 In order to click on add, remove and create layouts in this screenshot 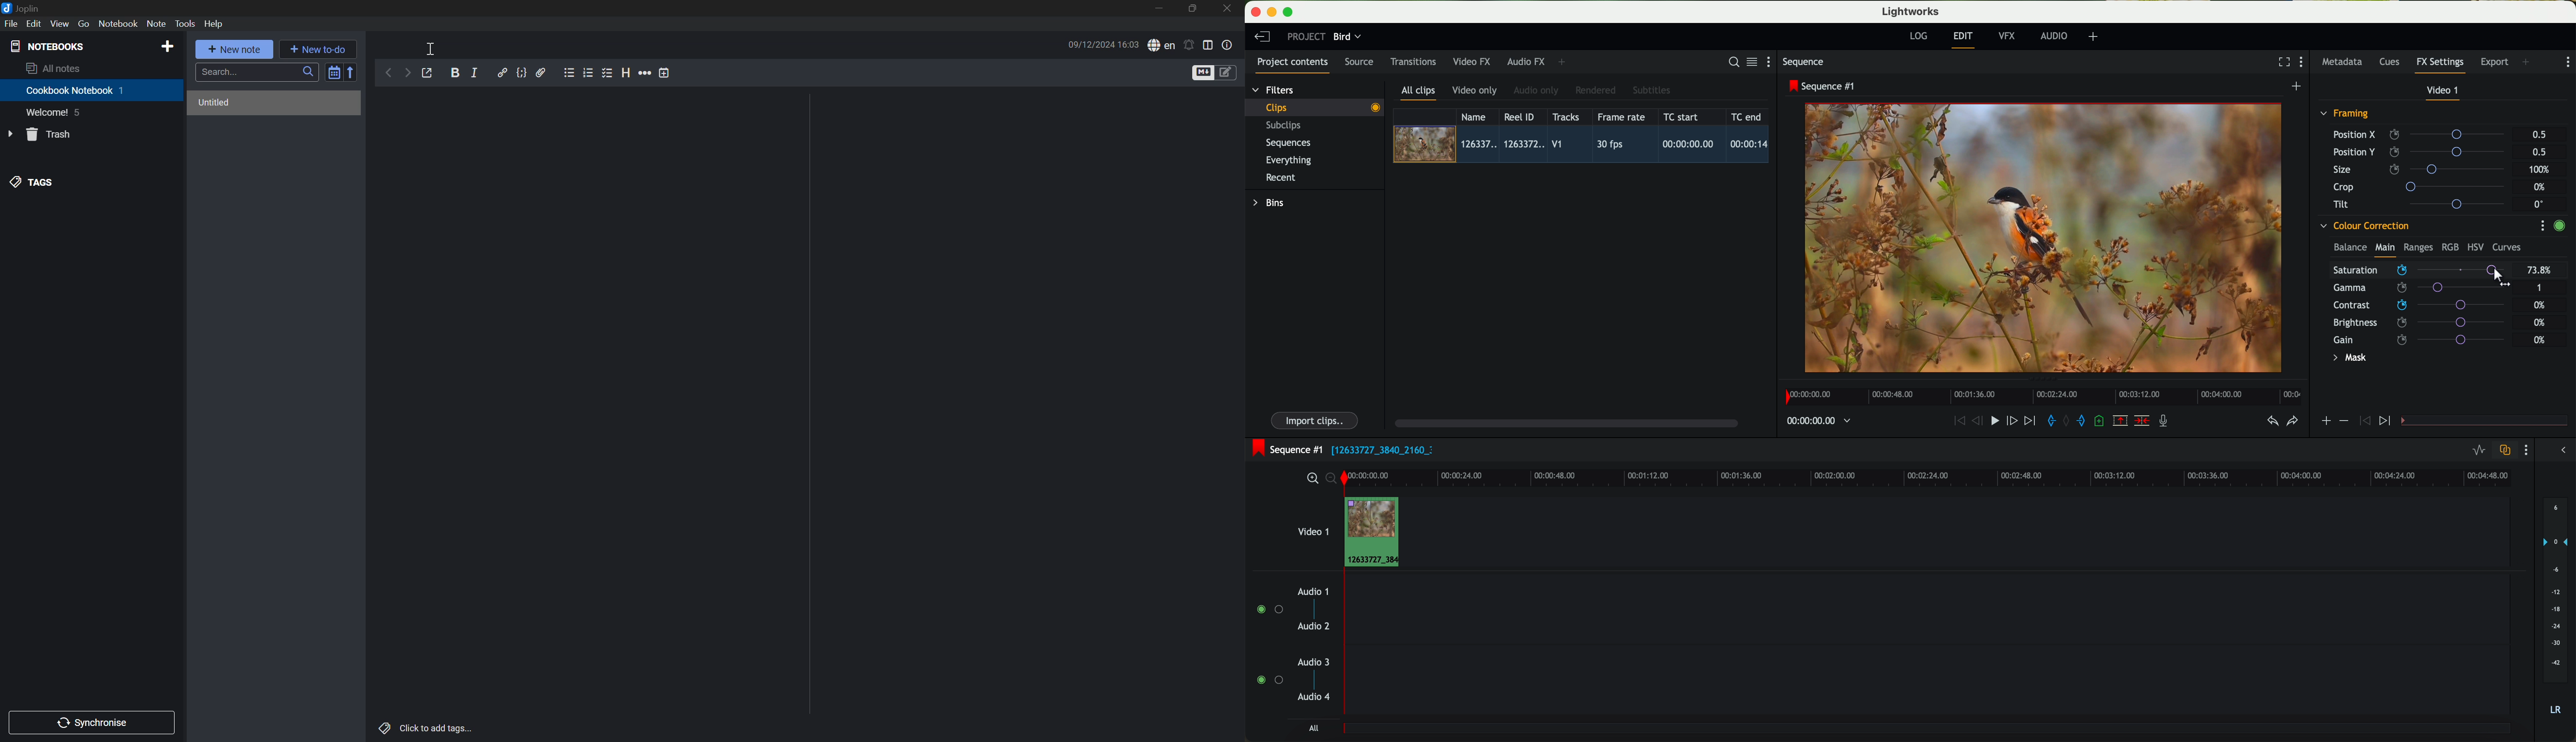, I will do `click(2095, 37)`.